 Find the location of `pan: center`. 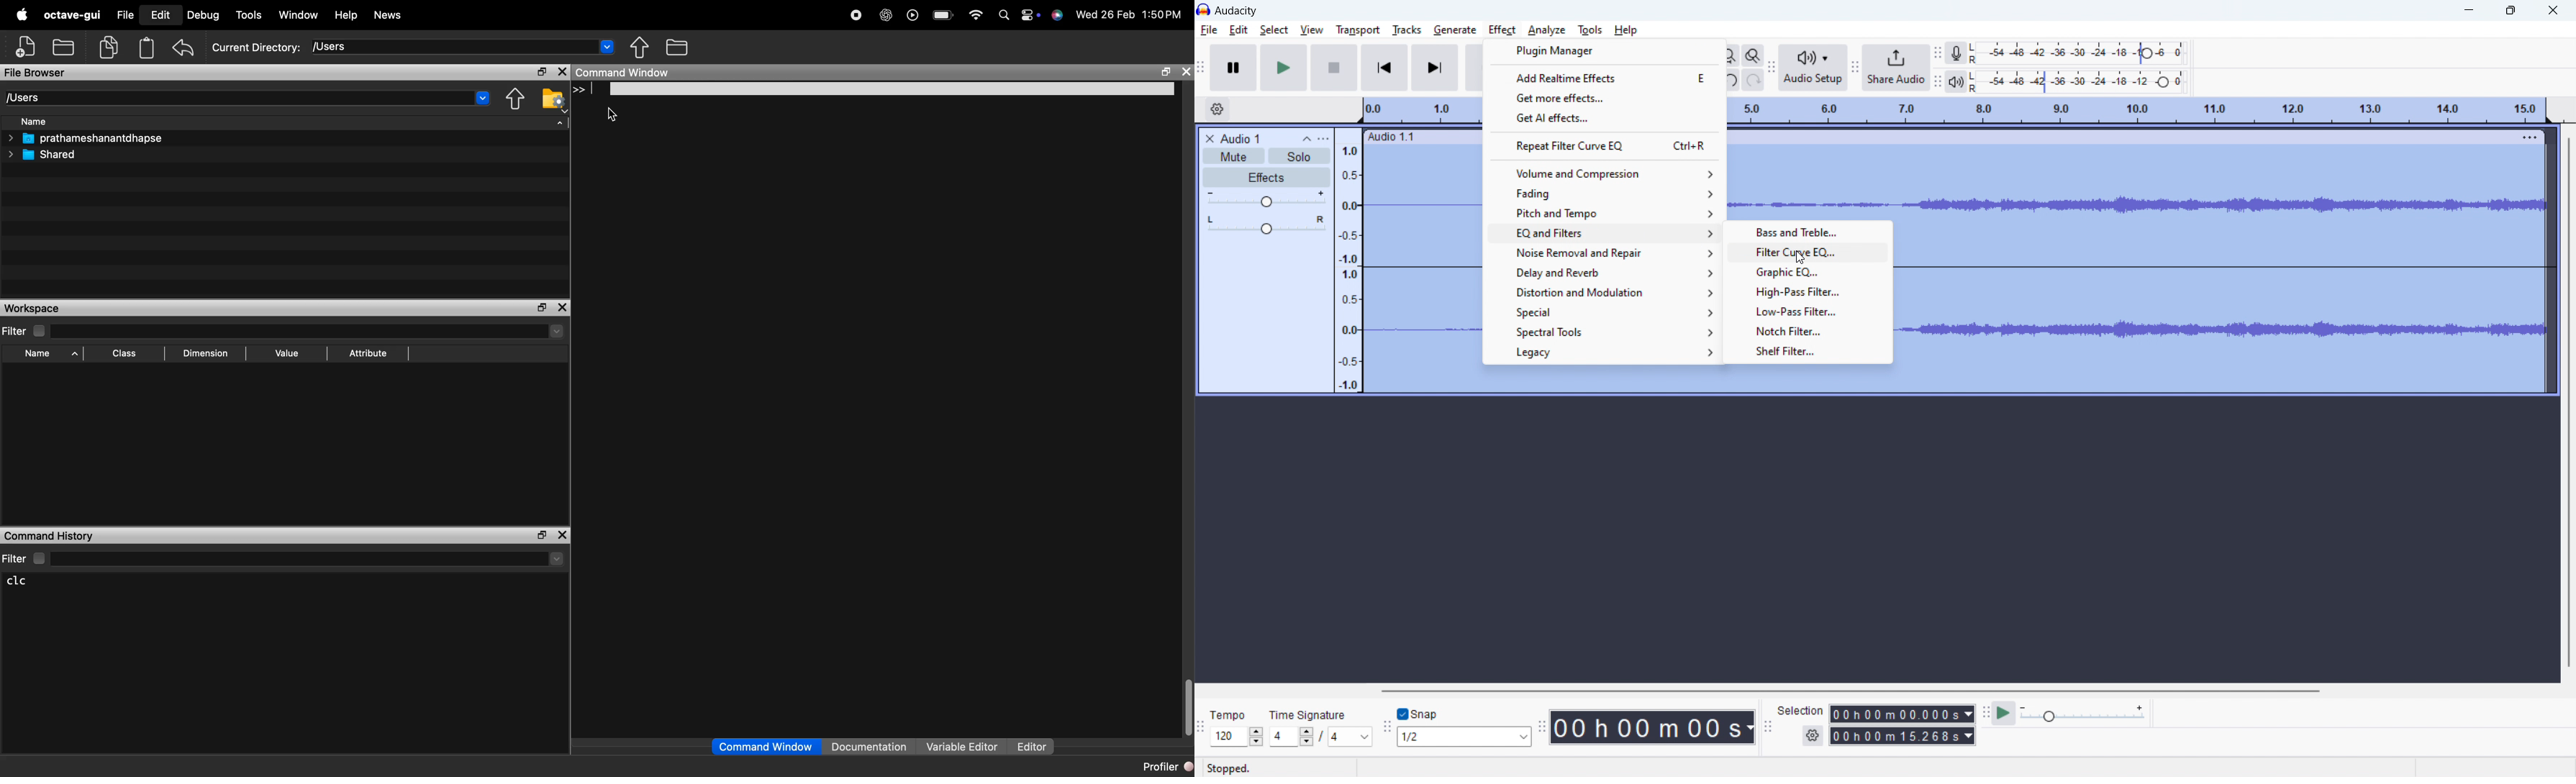

pan: center is located at coordinates (1266, 224).